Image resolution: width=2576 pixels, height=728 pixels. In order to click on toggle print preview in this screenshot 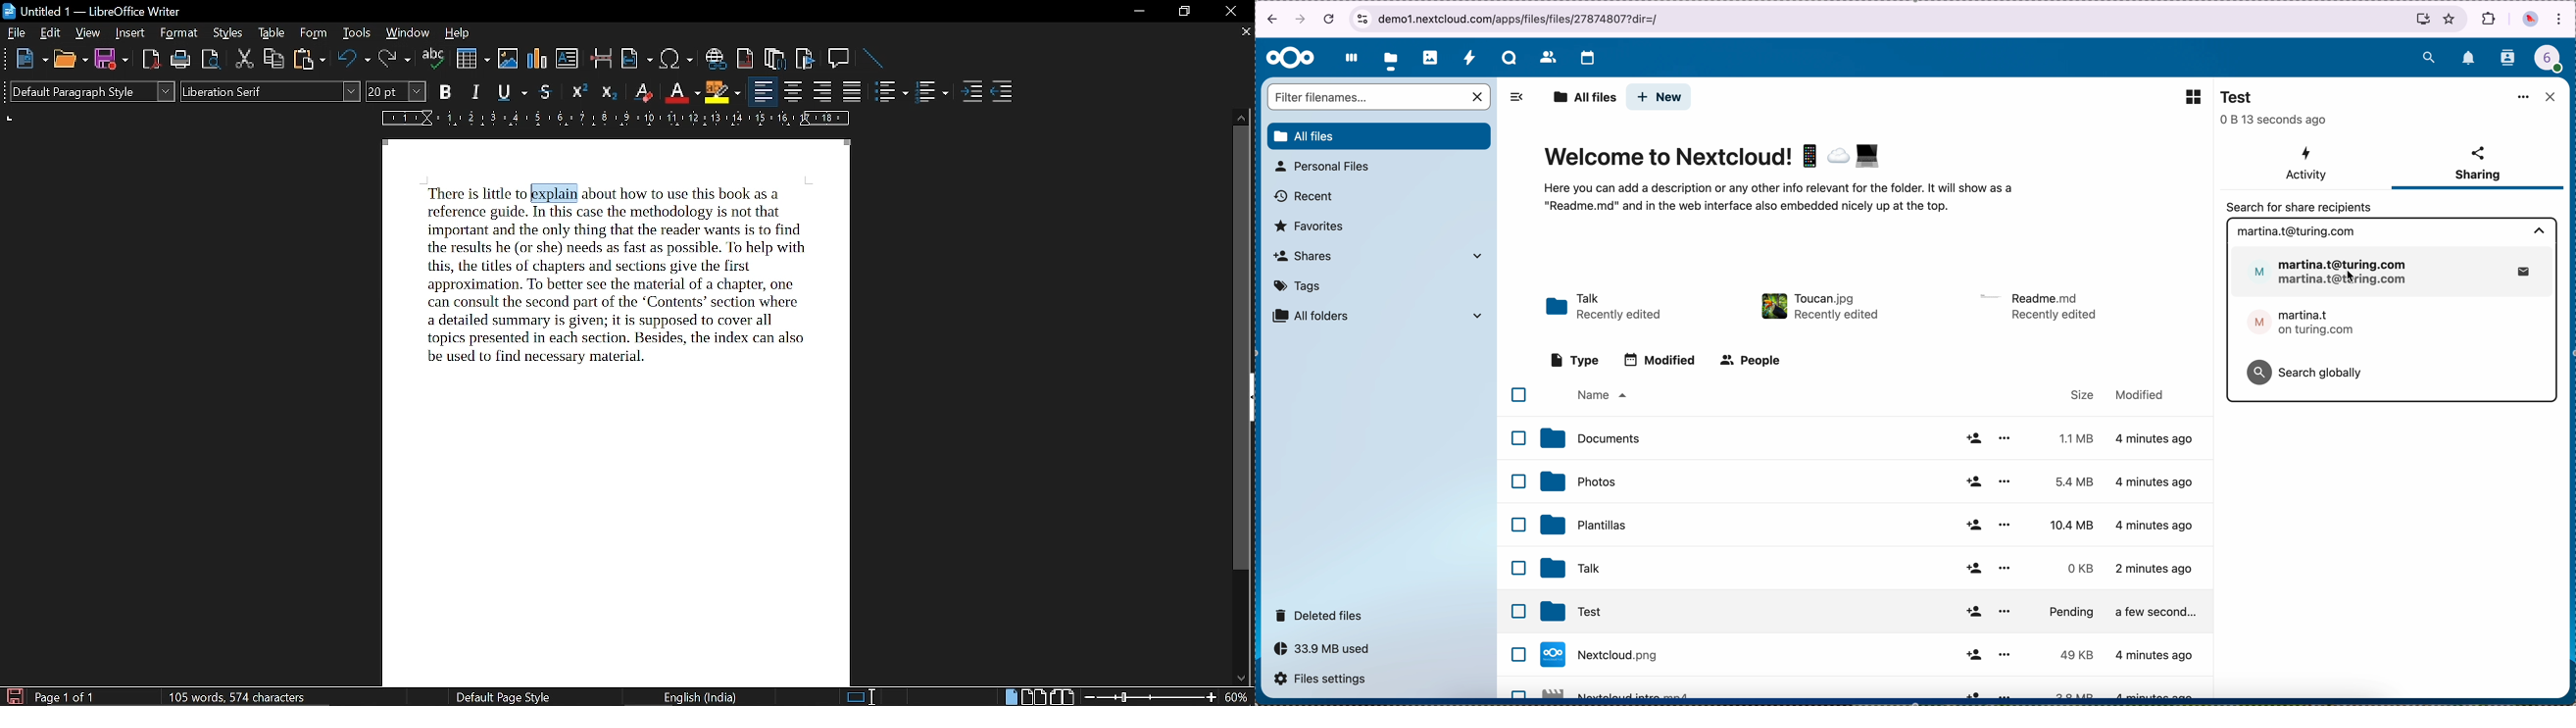, I will do `click(212, 61)`.